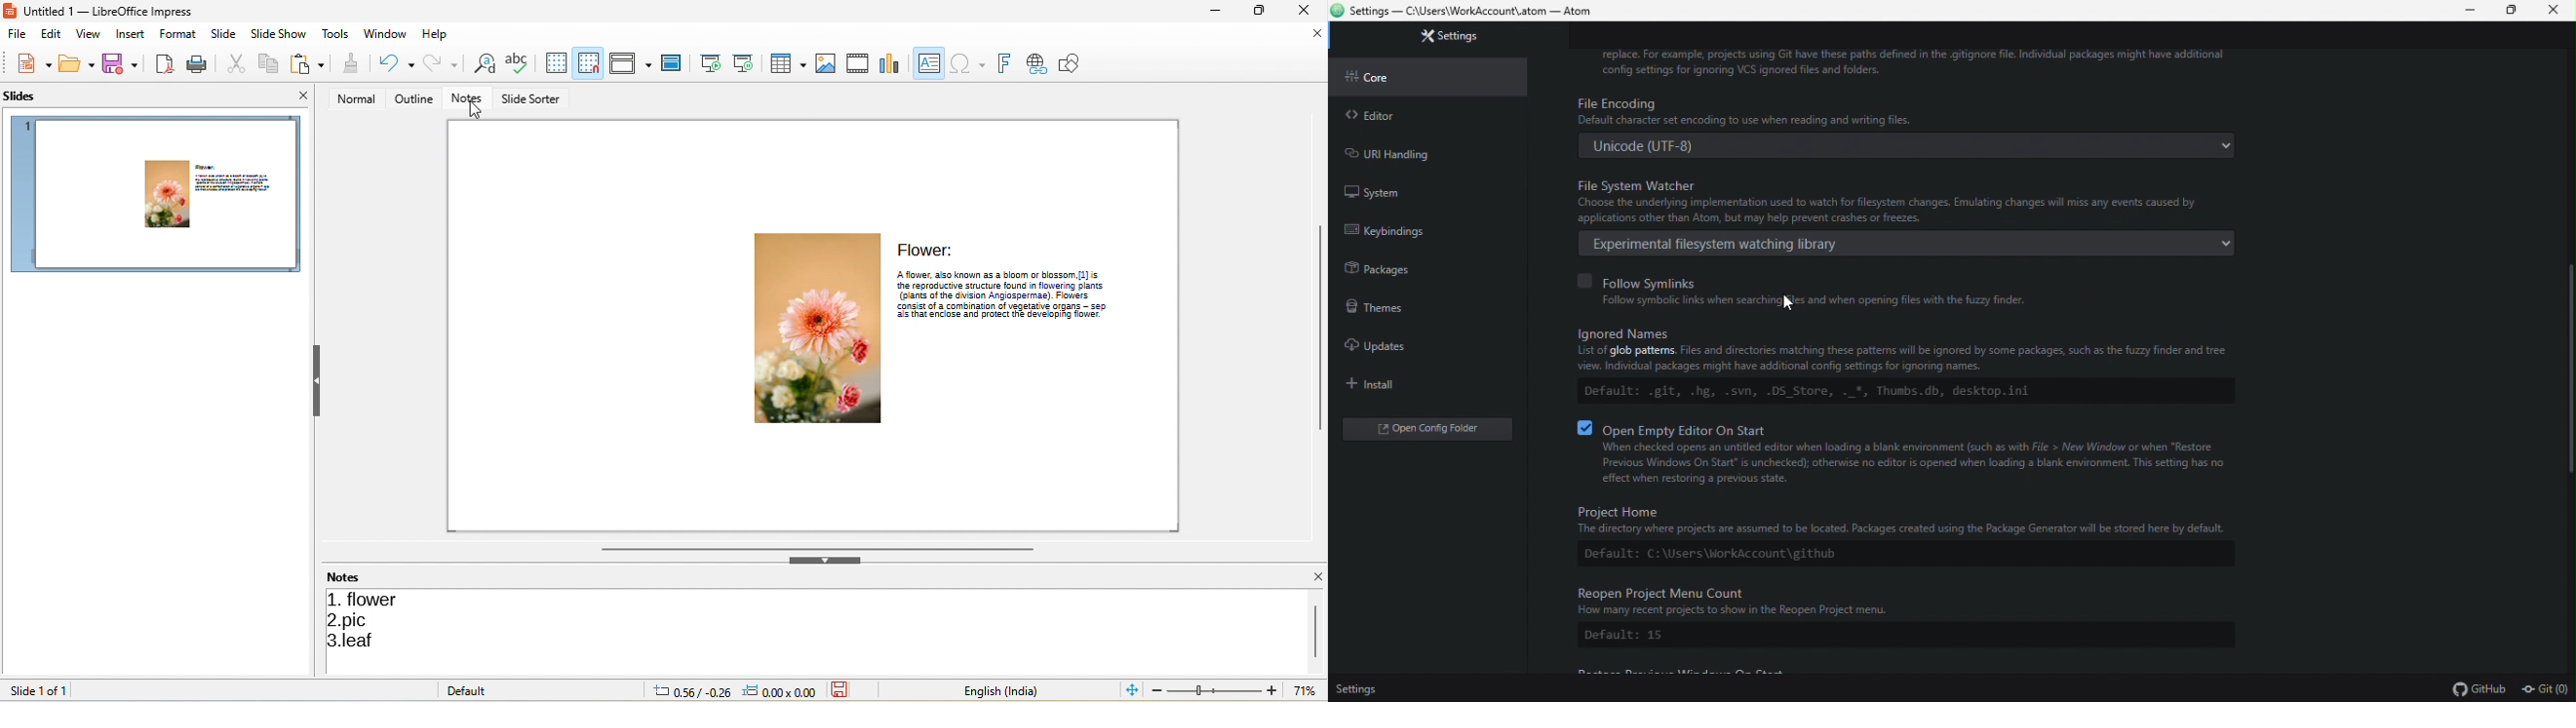 Image resolution: width=2576 pixels, height=728 pixels. Describe the element at coordinates (706, 65) in the screenshot. I see `start from first slide` at that location.